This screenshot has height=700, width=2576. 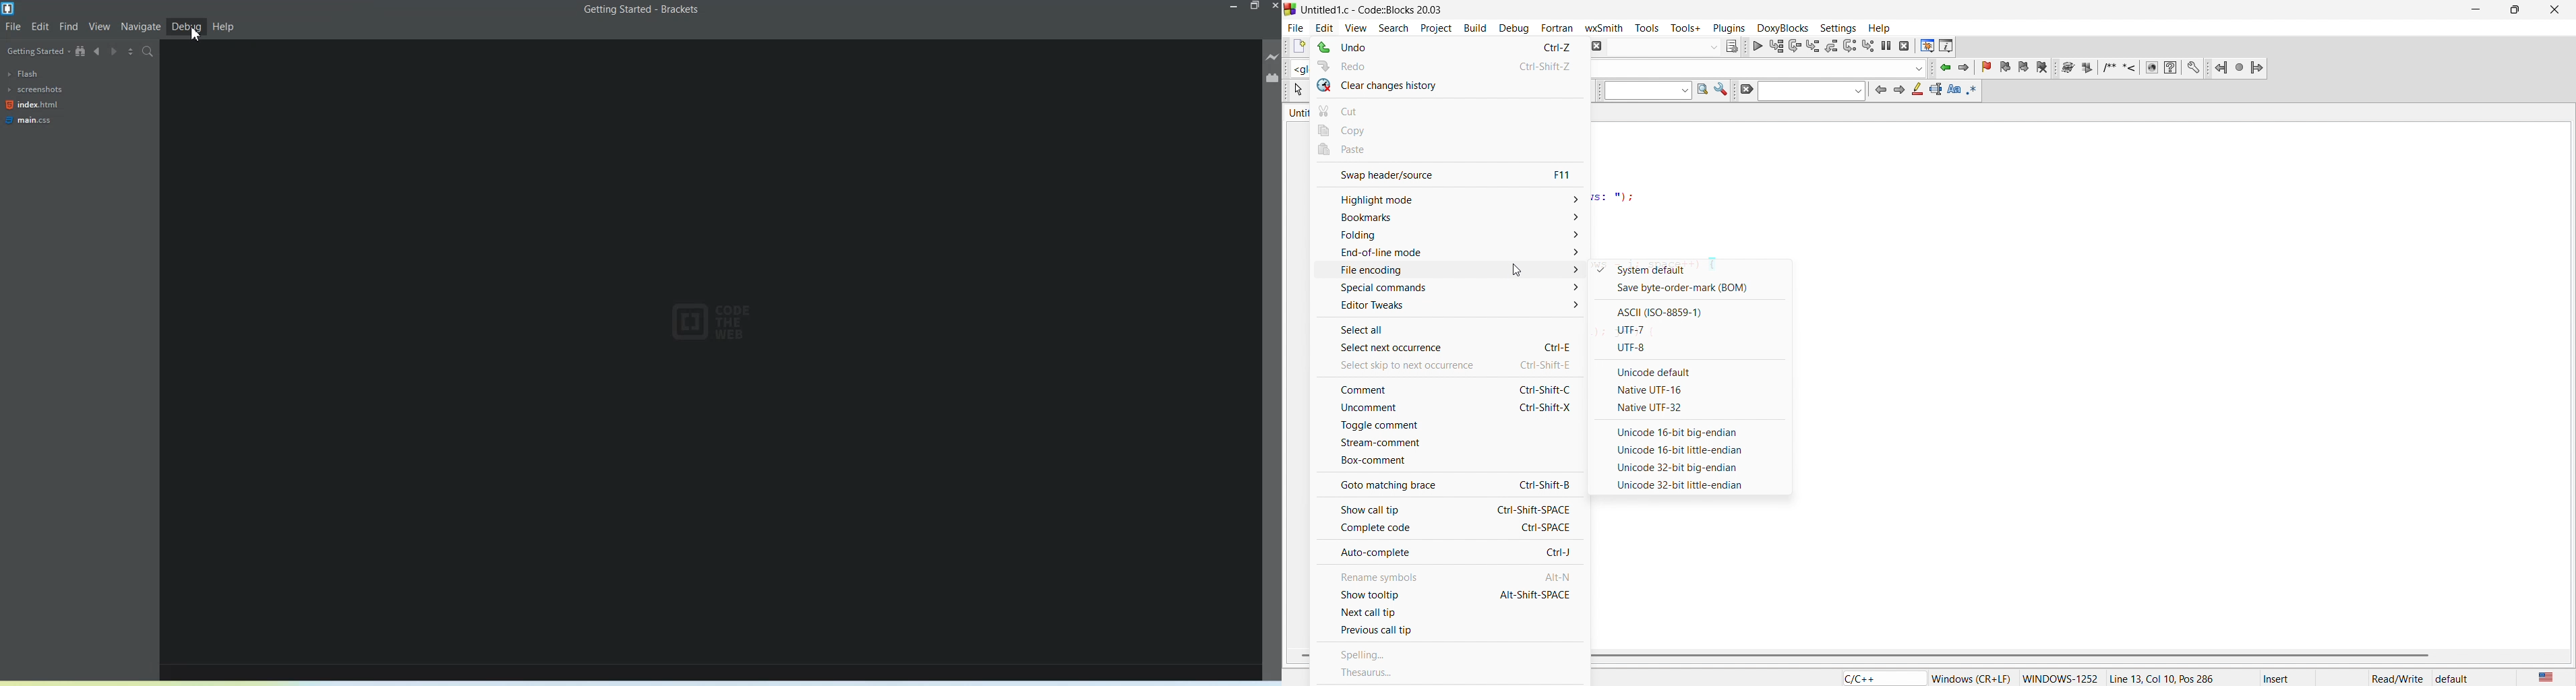 What do you see at coordinates (1971, 678) in the screenshot?
I see `Windows (CR+LF)` at bounding box center [1971, 678].